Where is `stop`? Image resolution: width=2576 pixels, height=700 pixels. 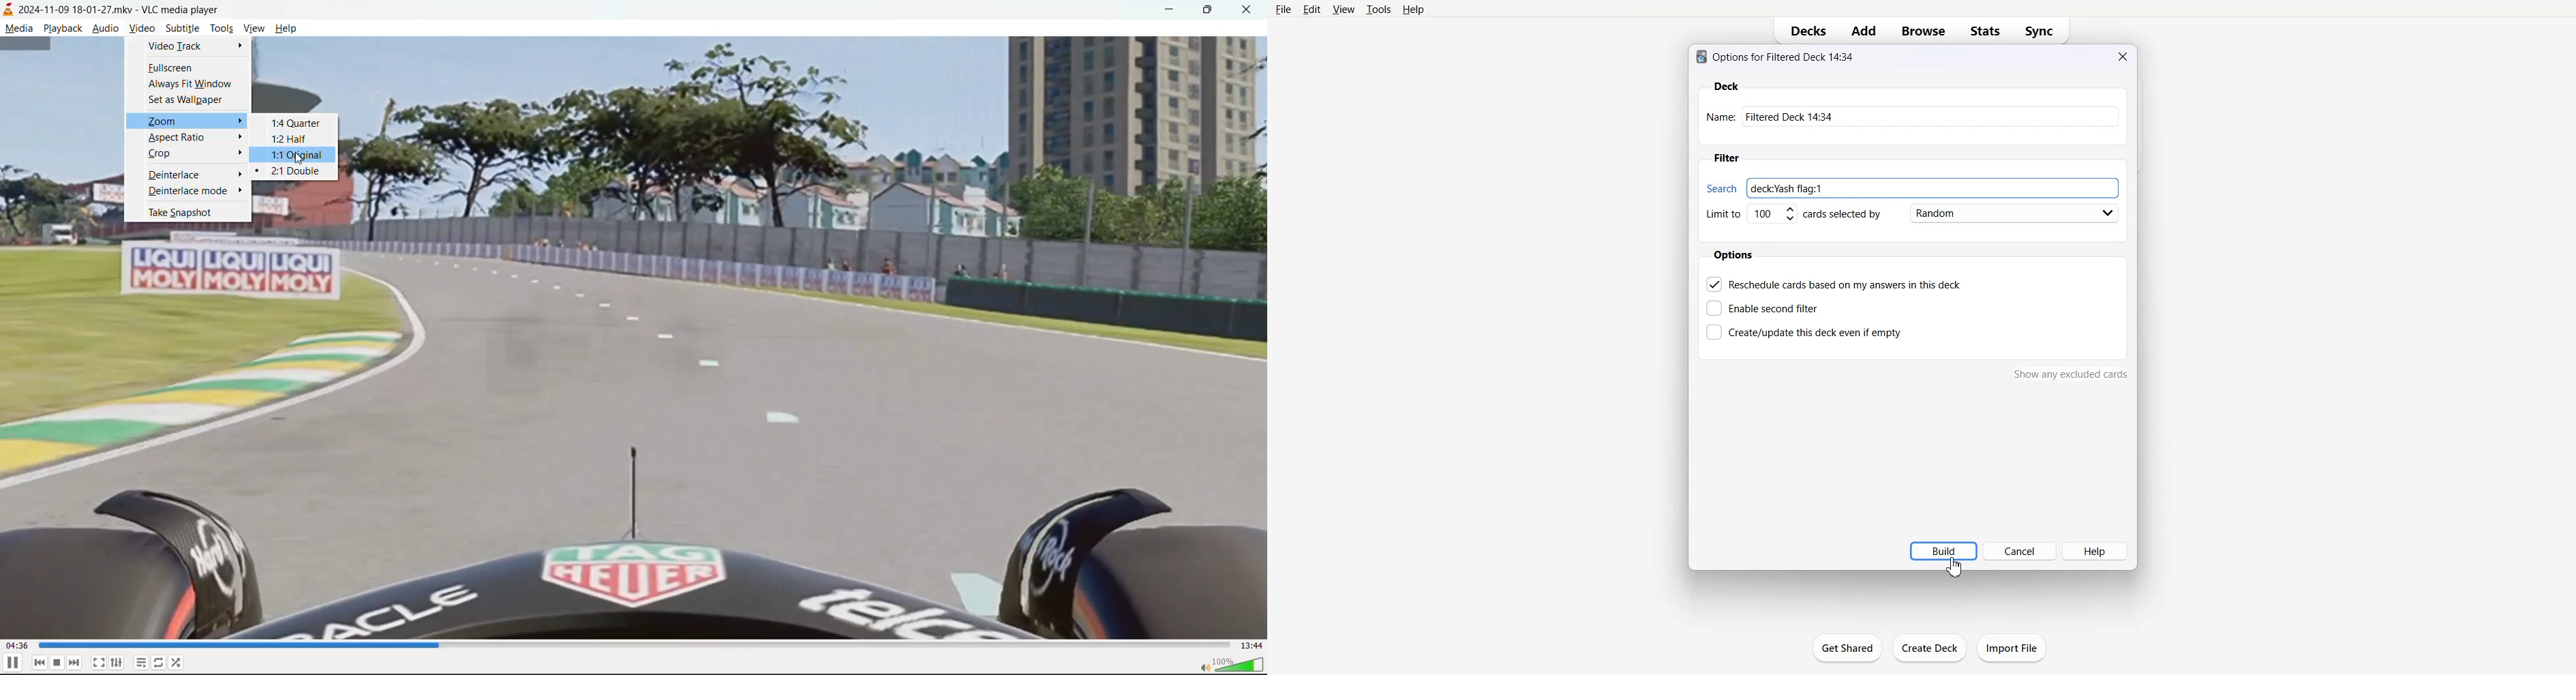
stop is located at coordinates (55, 663).